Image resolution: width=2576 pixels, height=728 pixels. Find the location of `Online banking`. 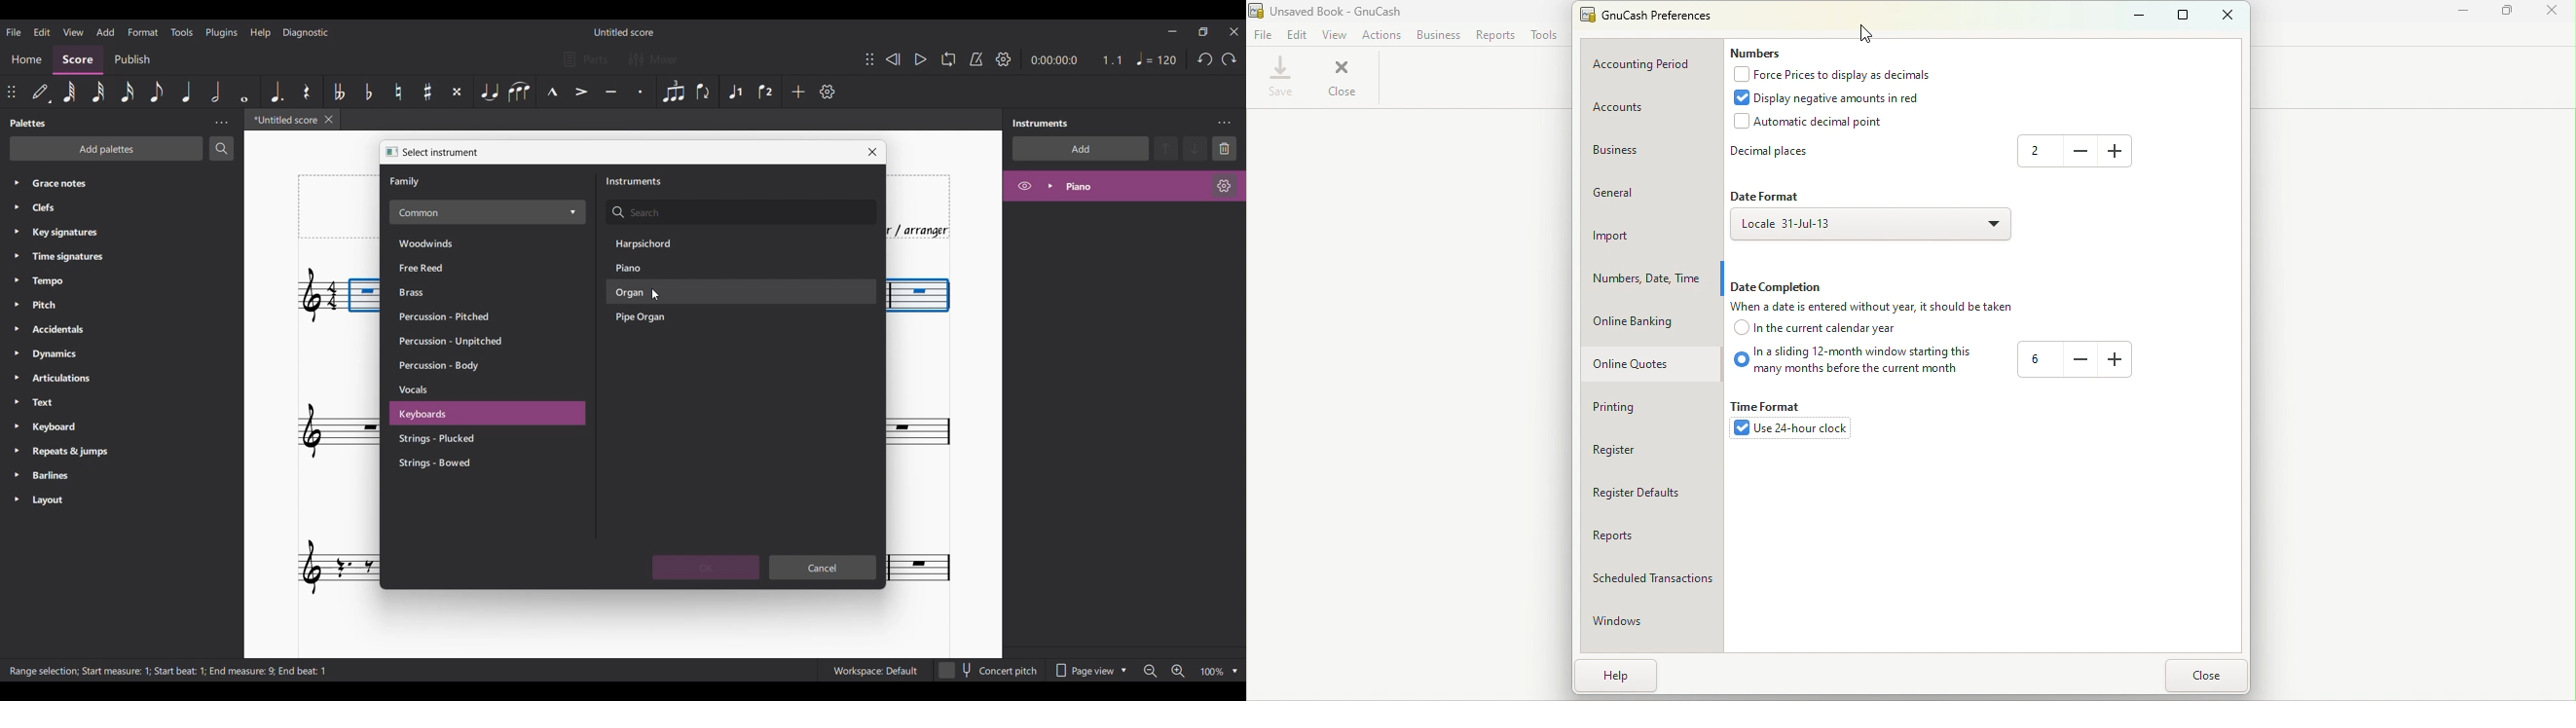

Online banking is located at coordinates (1638, 326).